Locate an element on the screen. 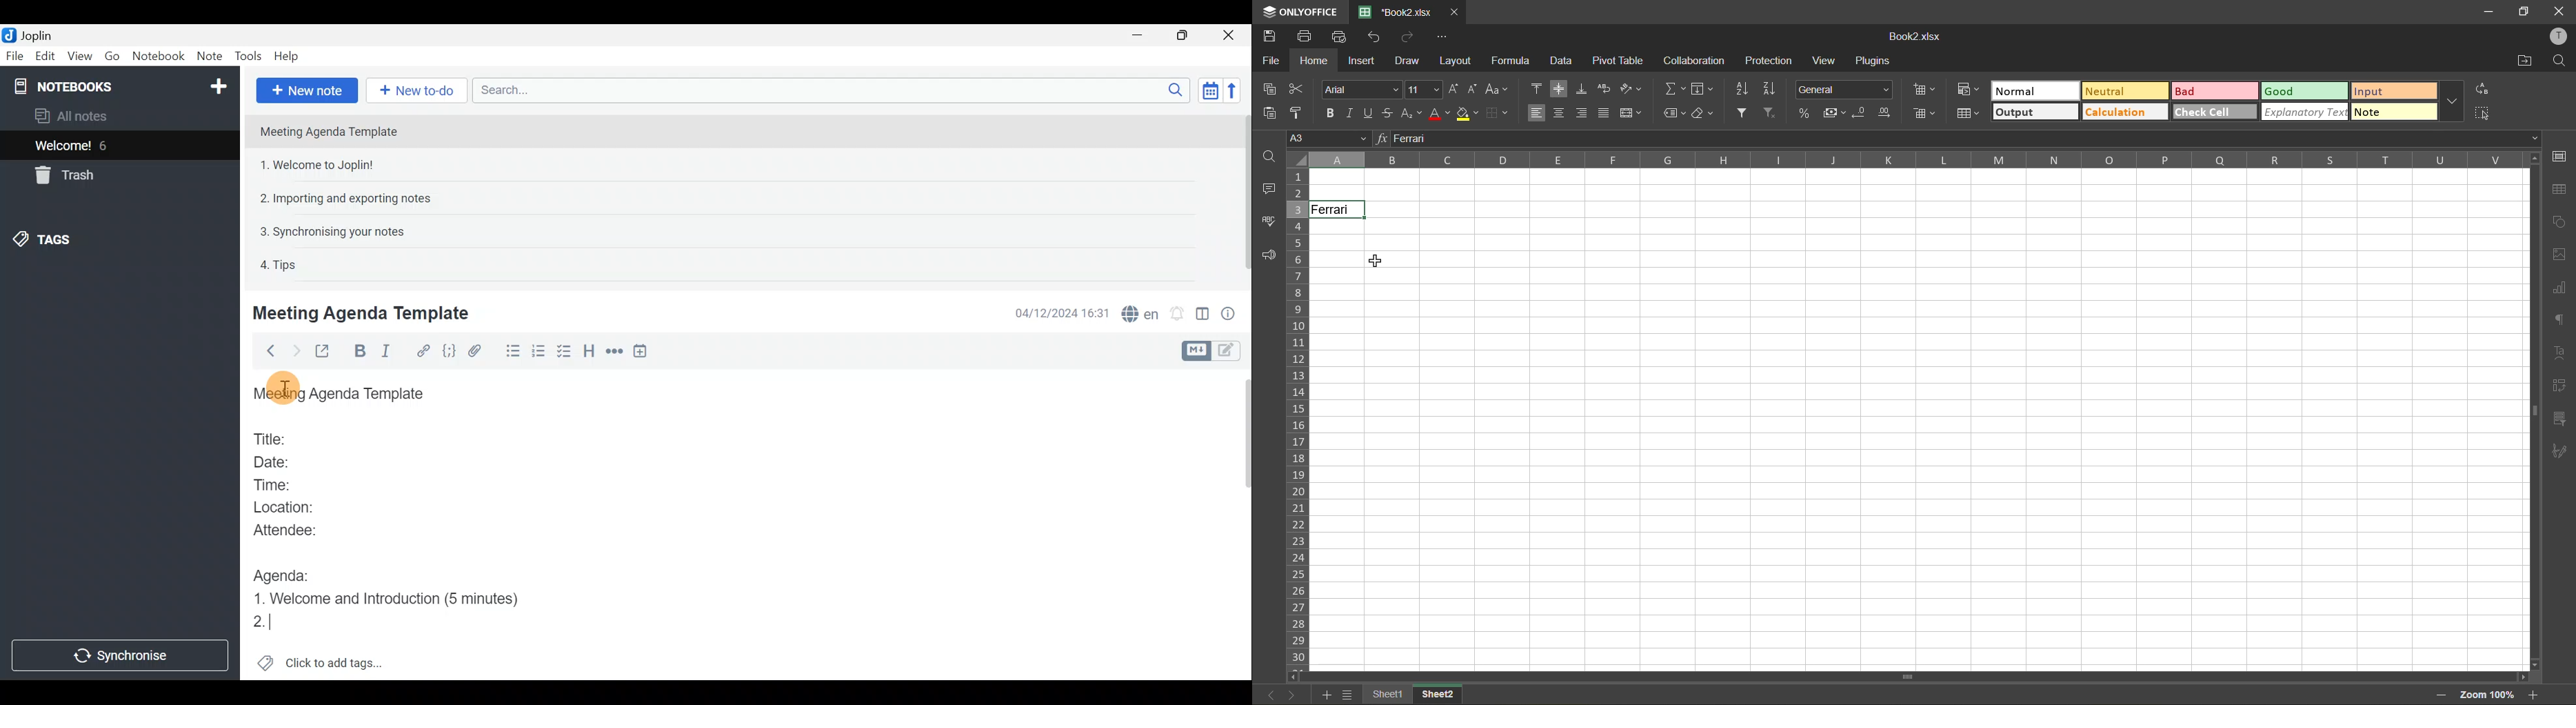  1. Welcome to Joplin! is located at coordinates (321, 164).